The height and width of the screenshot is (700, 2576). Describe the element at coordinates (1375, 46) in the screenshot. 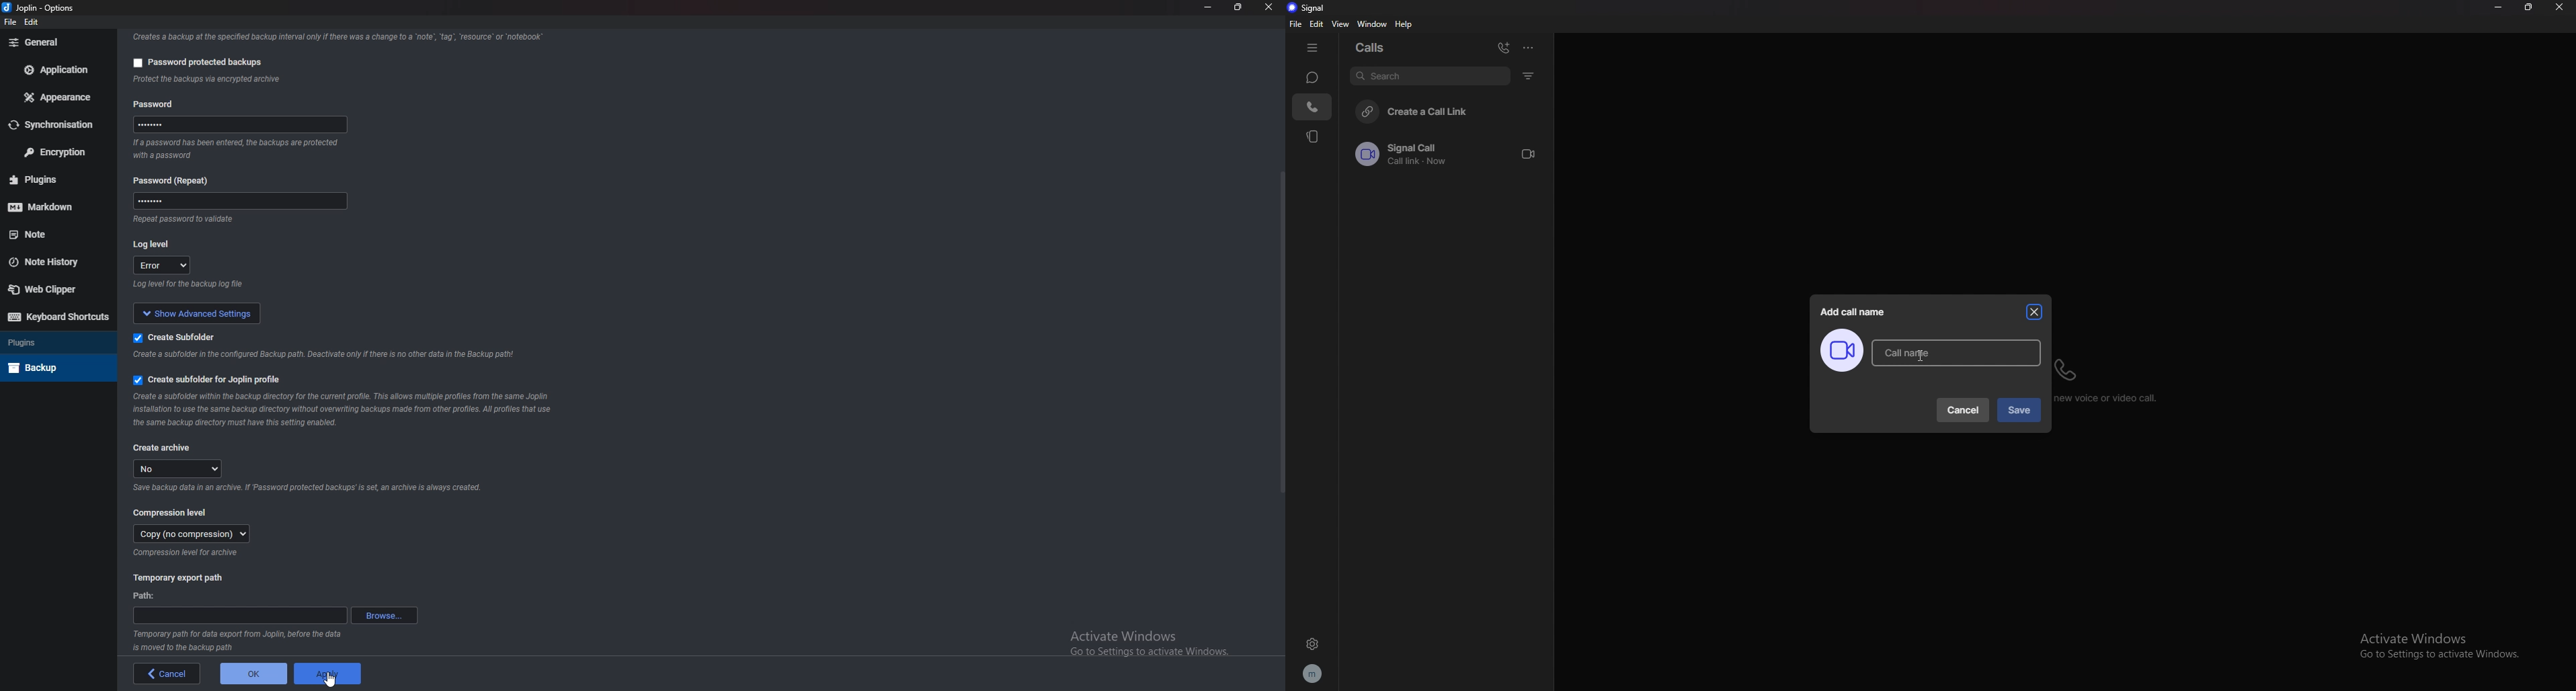

I see `calls` at that location.